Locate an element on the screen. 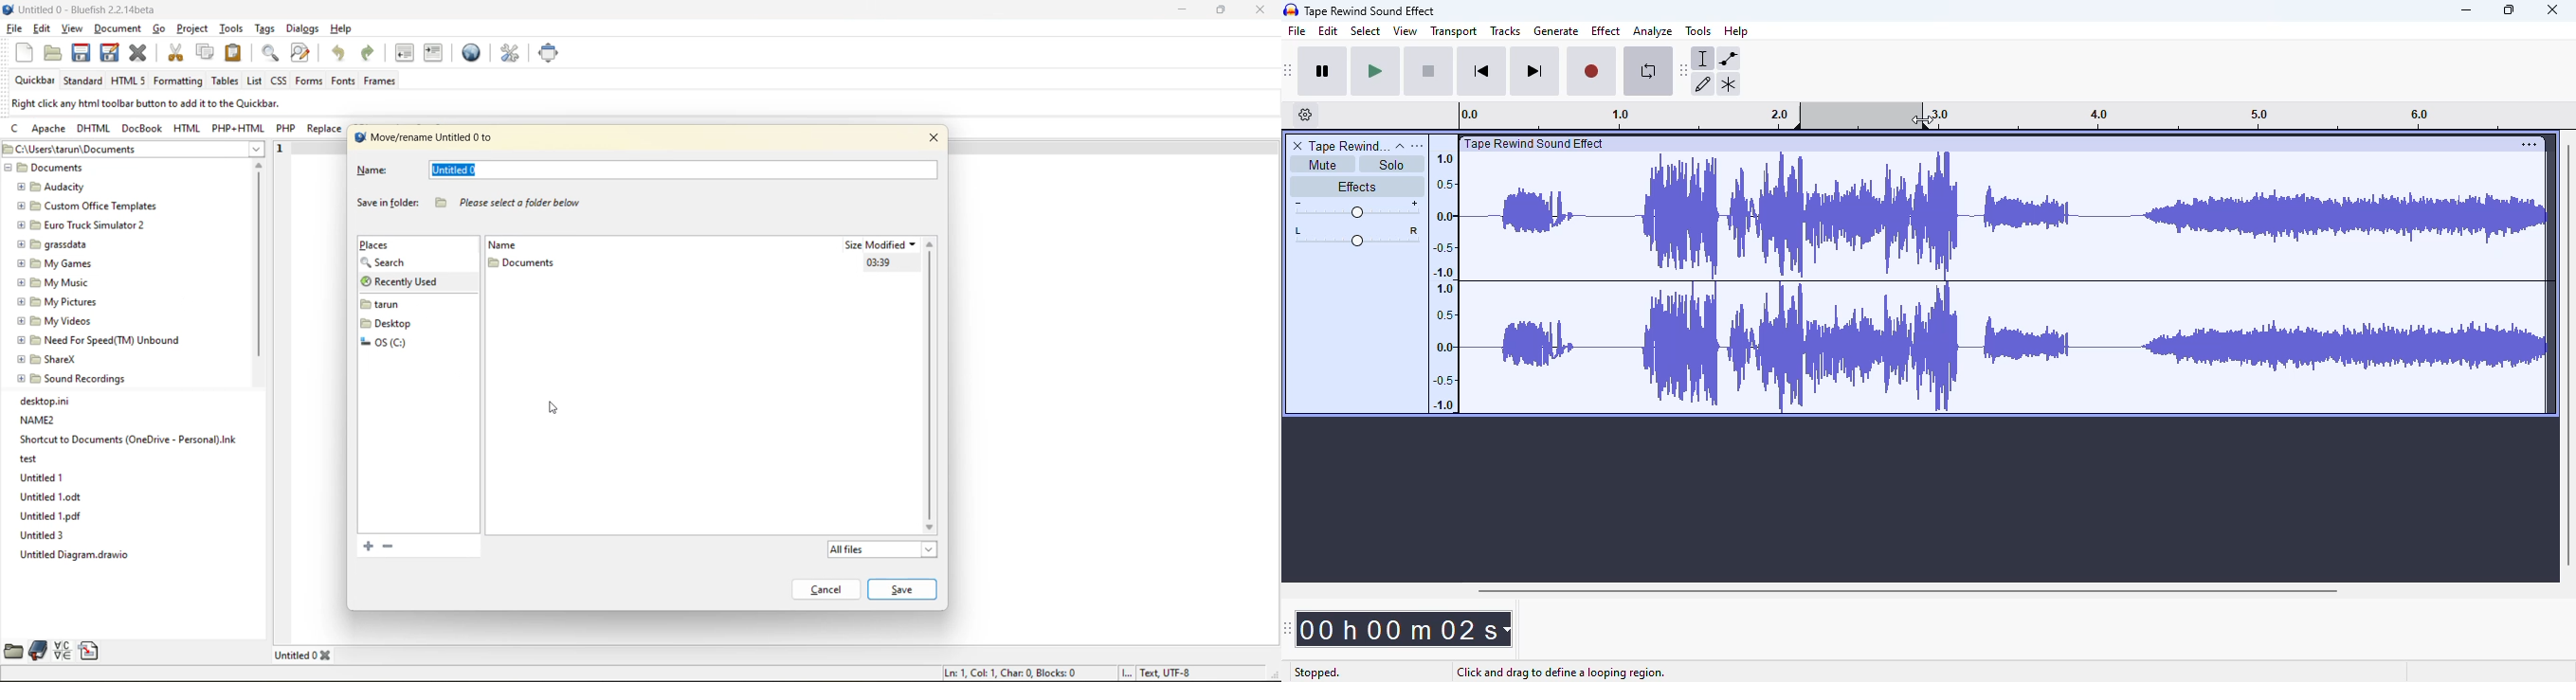 The width and height of the screenshot is (2576, 700). minimize is located at coordinates (2466, 10).